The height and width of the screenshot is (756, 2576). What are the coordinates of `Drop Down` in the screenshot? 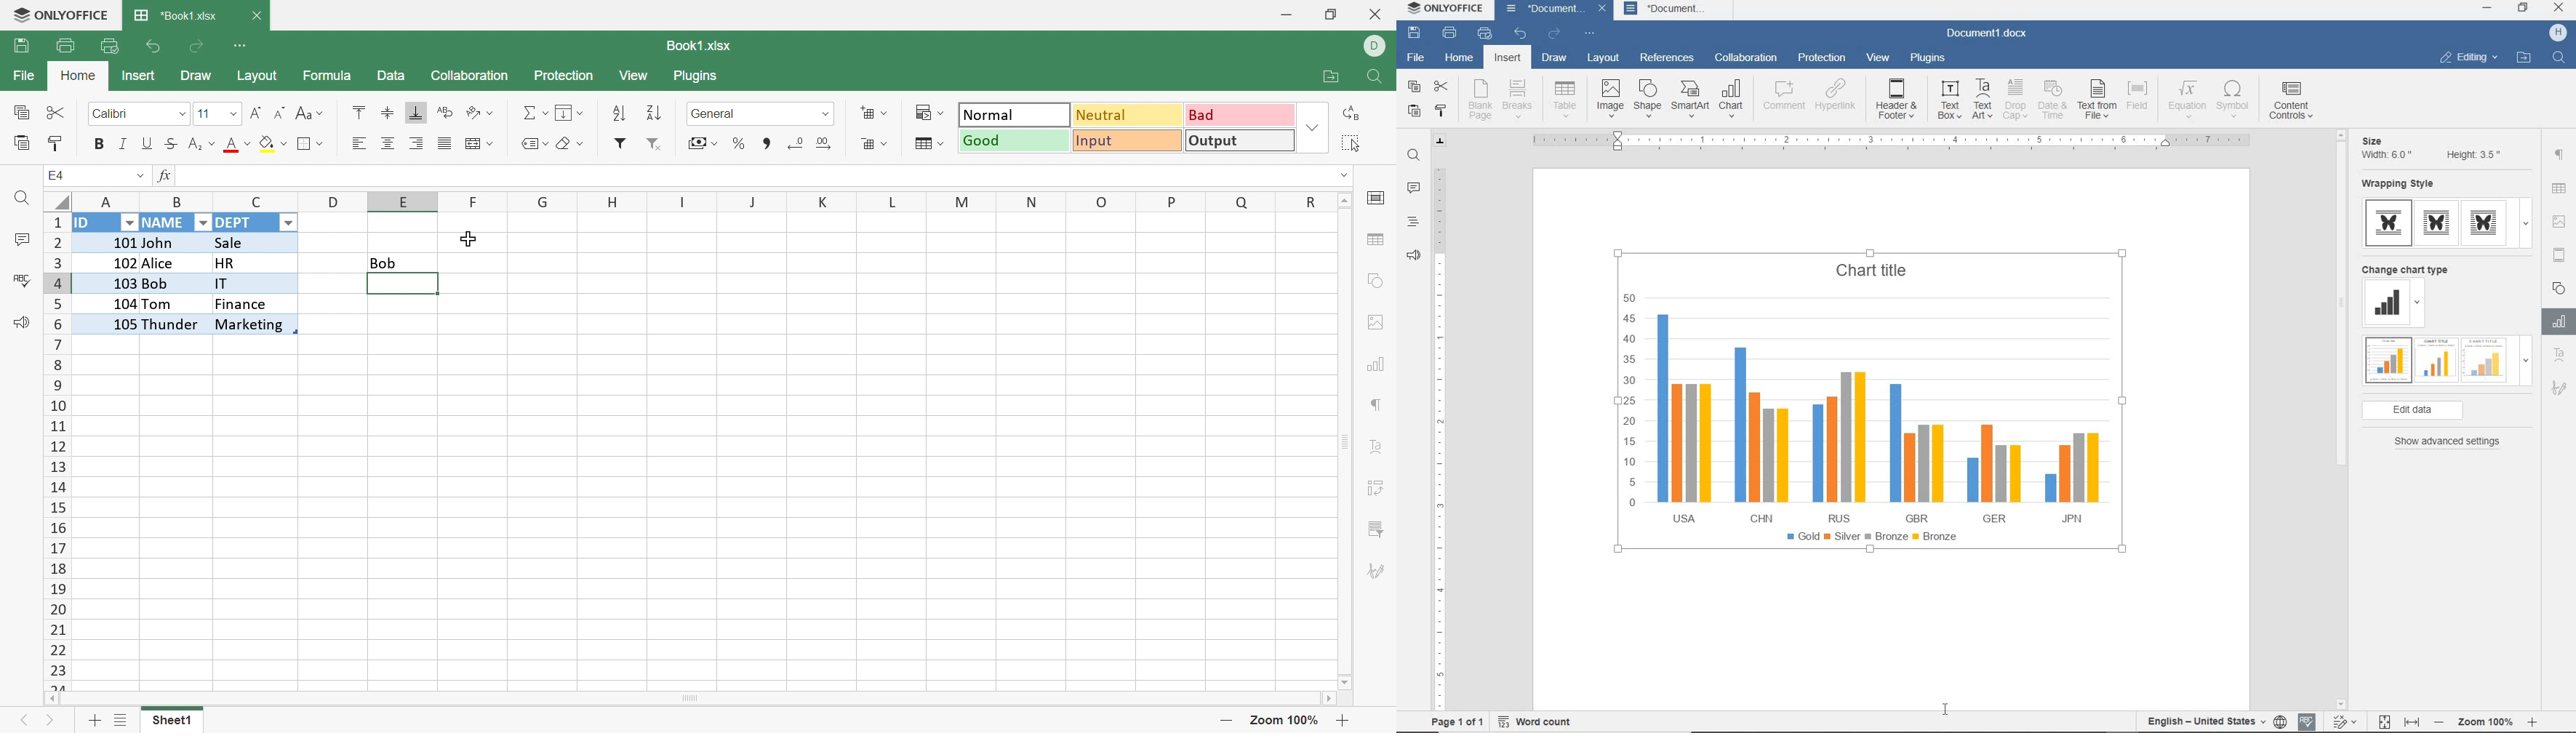 It's located at (1345, 176).